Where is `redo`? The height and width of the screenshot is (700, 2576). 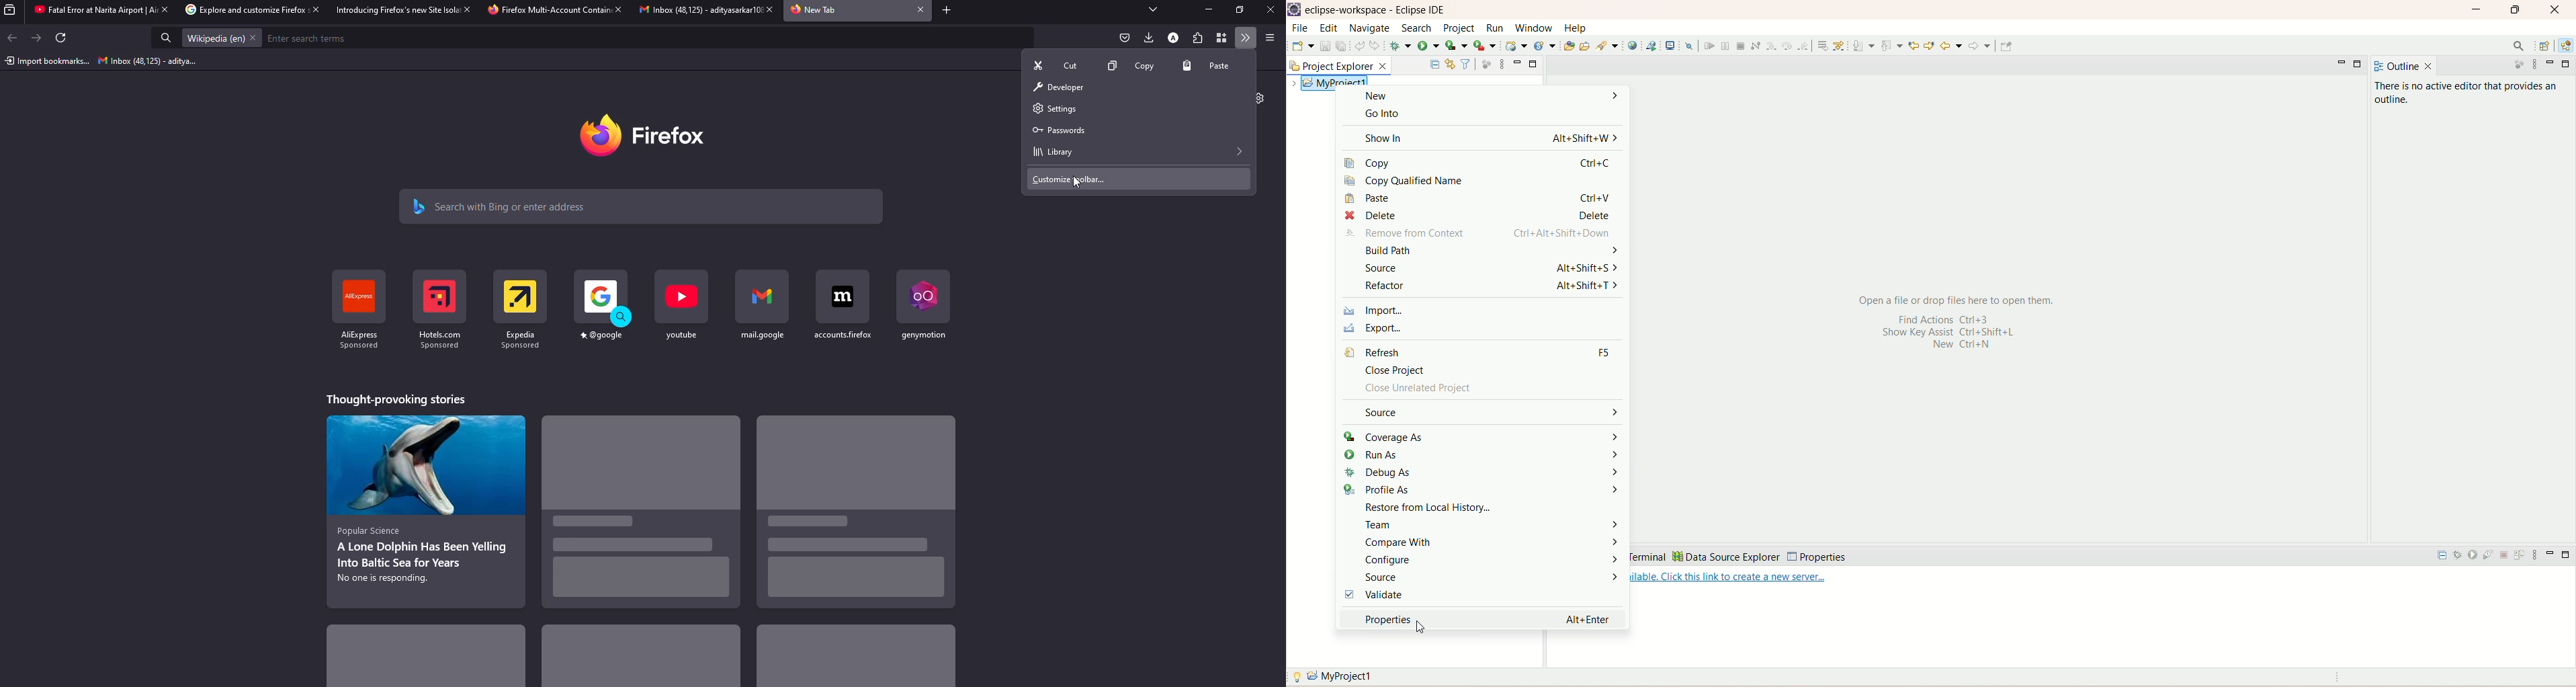
redo is located at coordinates (1375, 45).